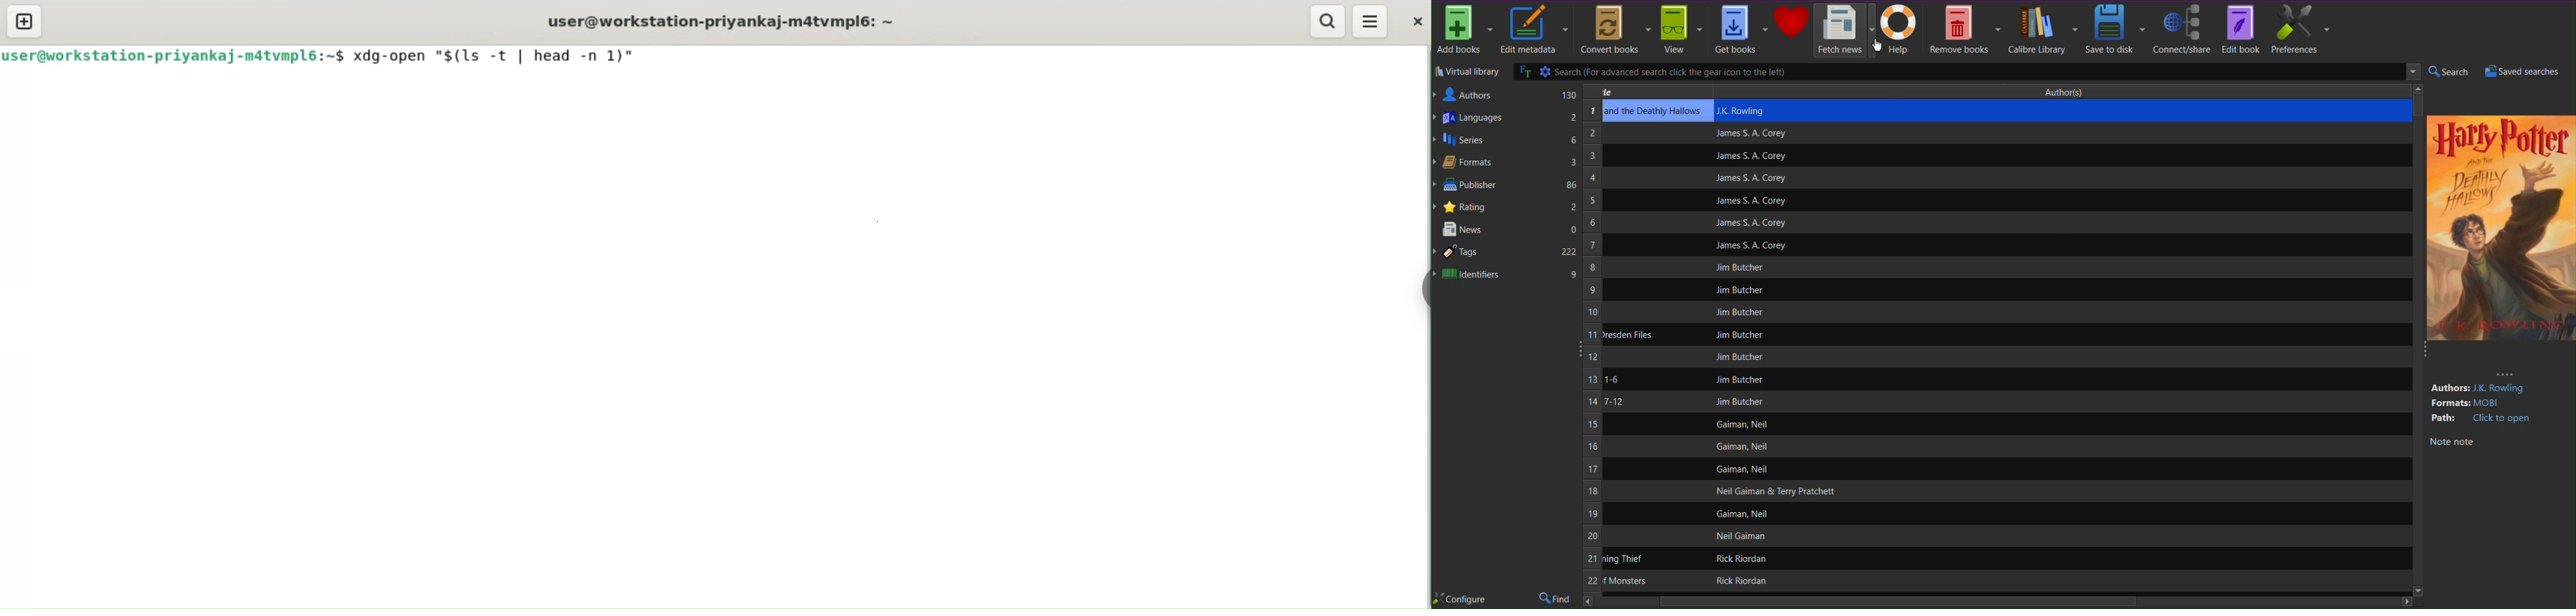 This screenshot has width=2576, height=616. Describe the element at coordinates (1742, 267) in the screenshot. I see `Jim butcher` at that location.